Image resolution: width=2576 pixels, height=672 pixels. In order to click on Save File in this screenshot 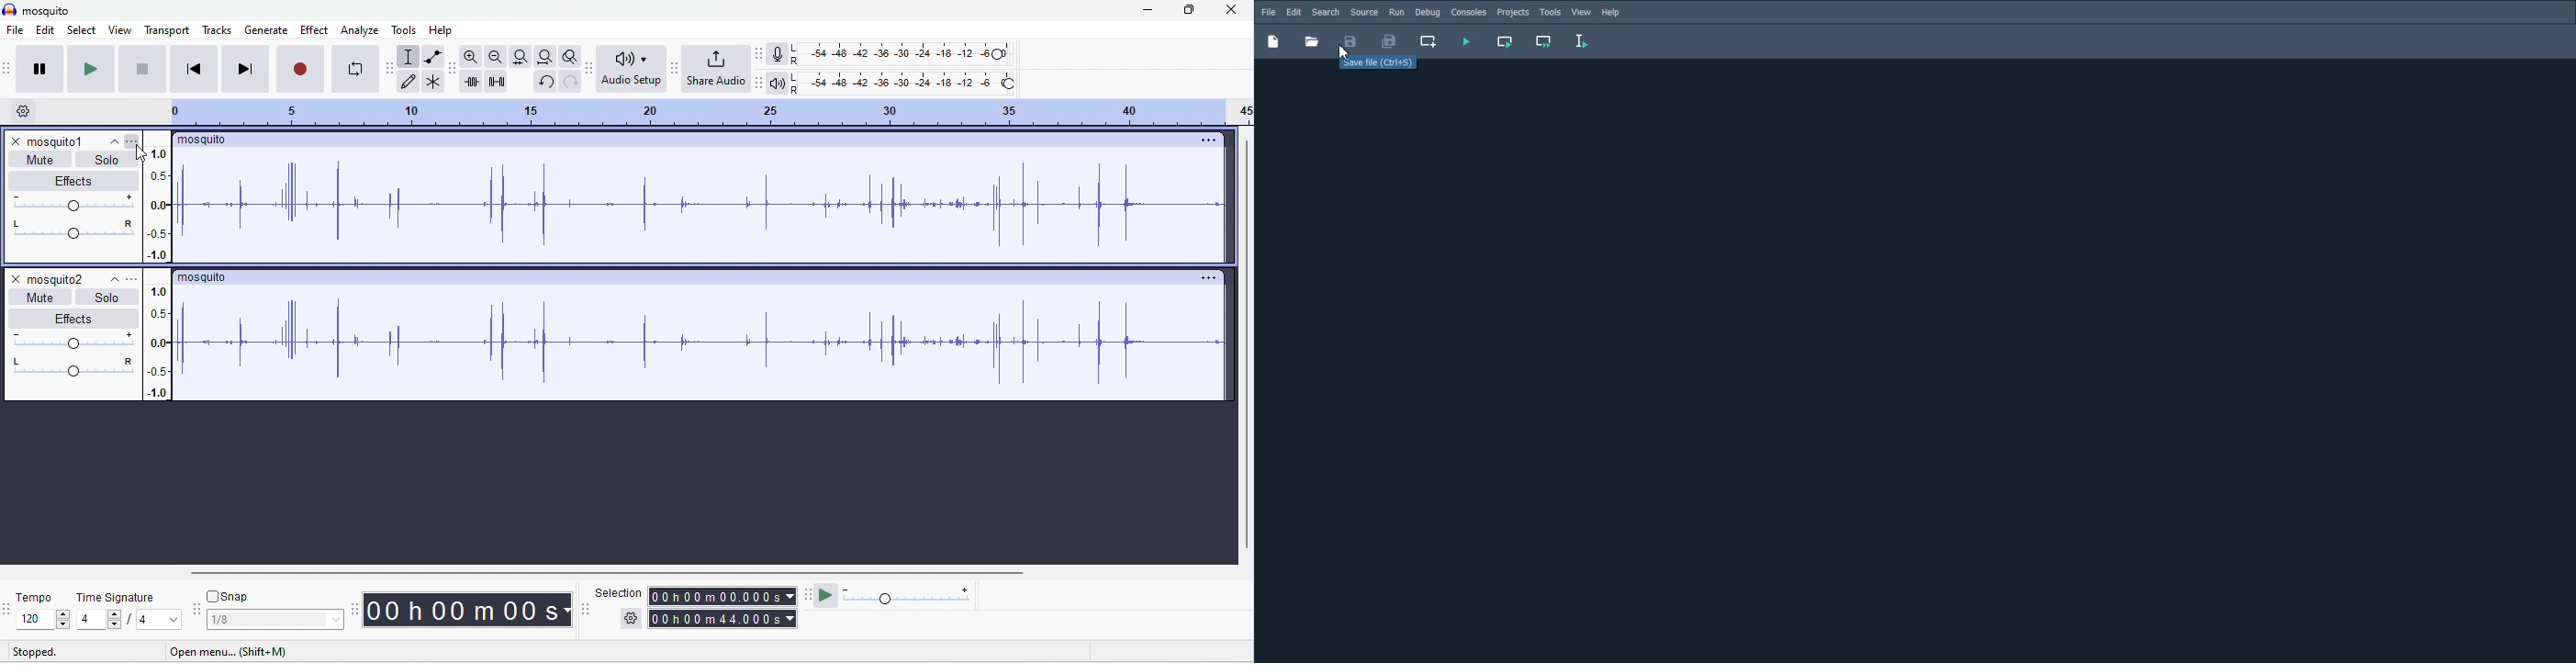, I will do `click(1350, 41)`.